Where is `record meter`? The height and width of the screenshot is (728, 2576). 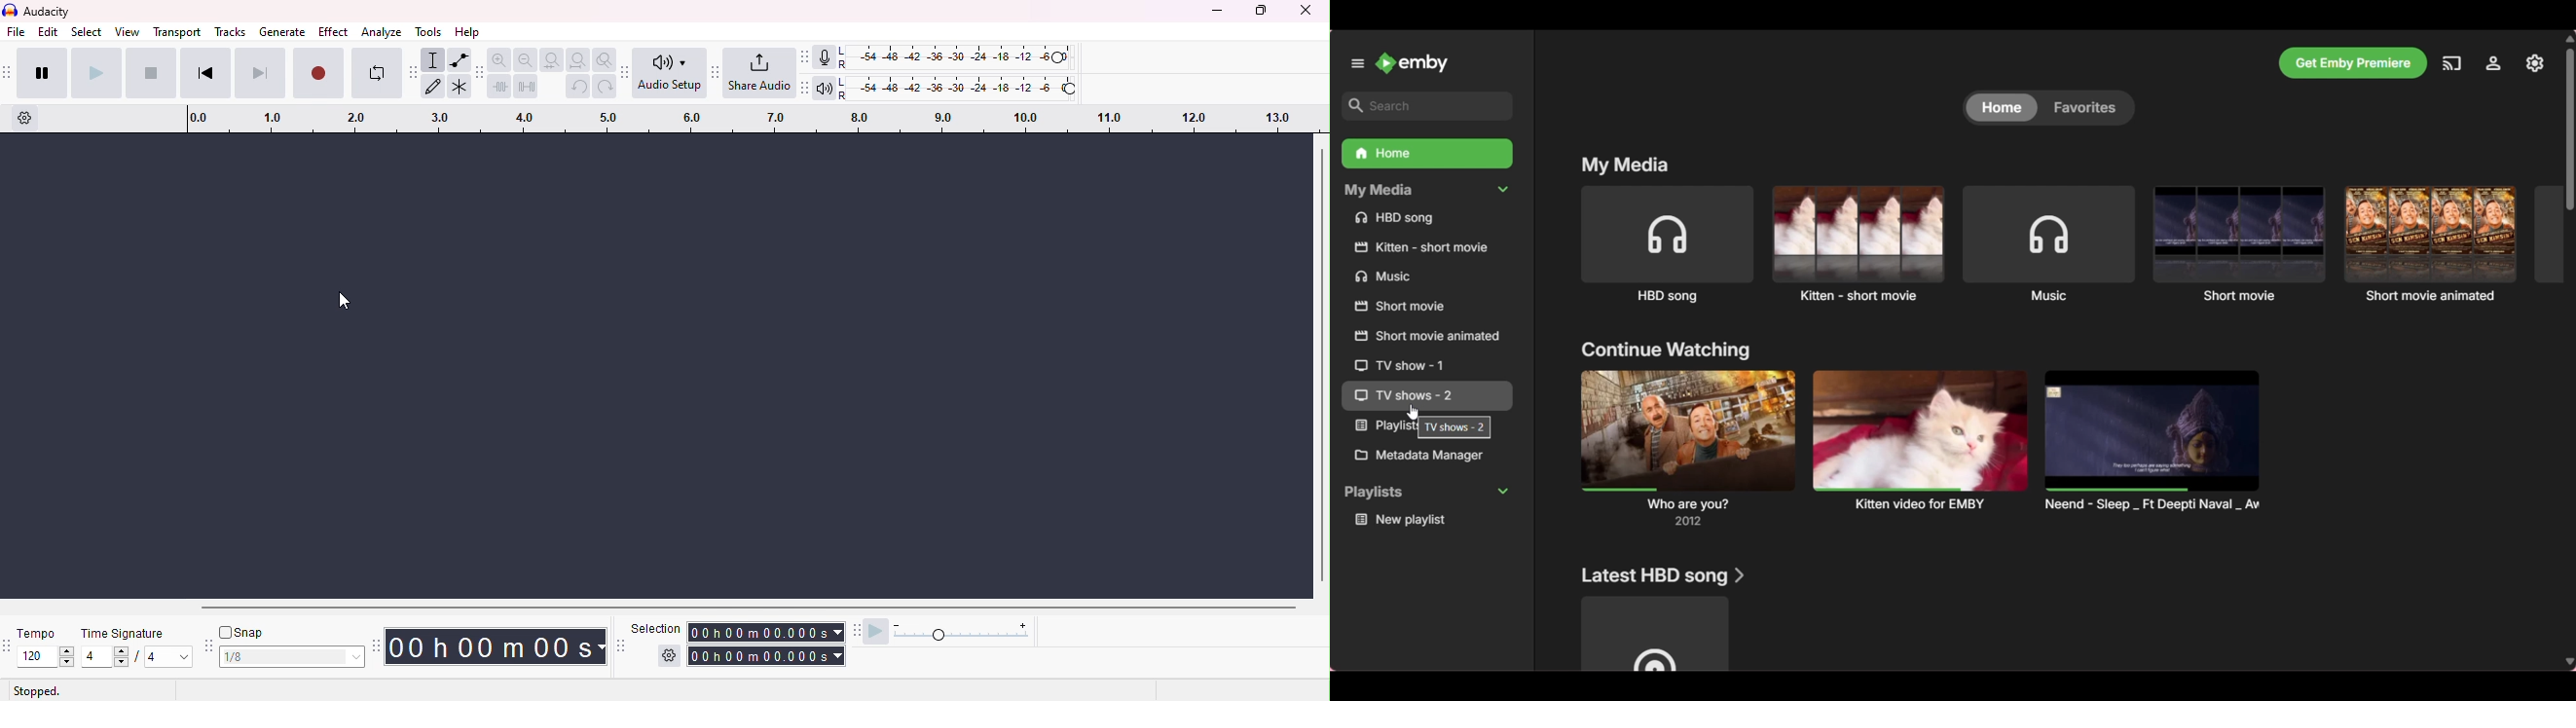
record meter is located at coordinates (827, 57).